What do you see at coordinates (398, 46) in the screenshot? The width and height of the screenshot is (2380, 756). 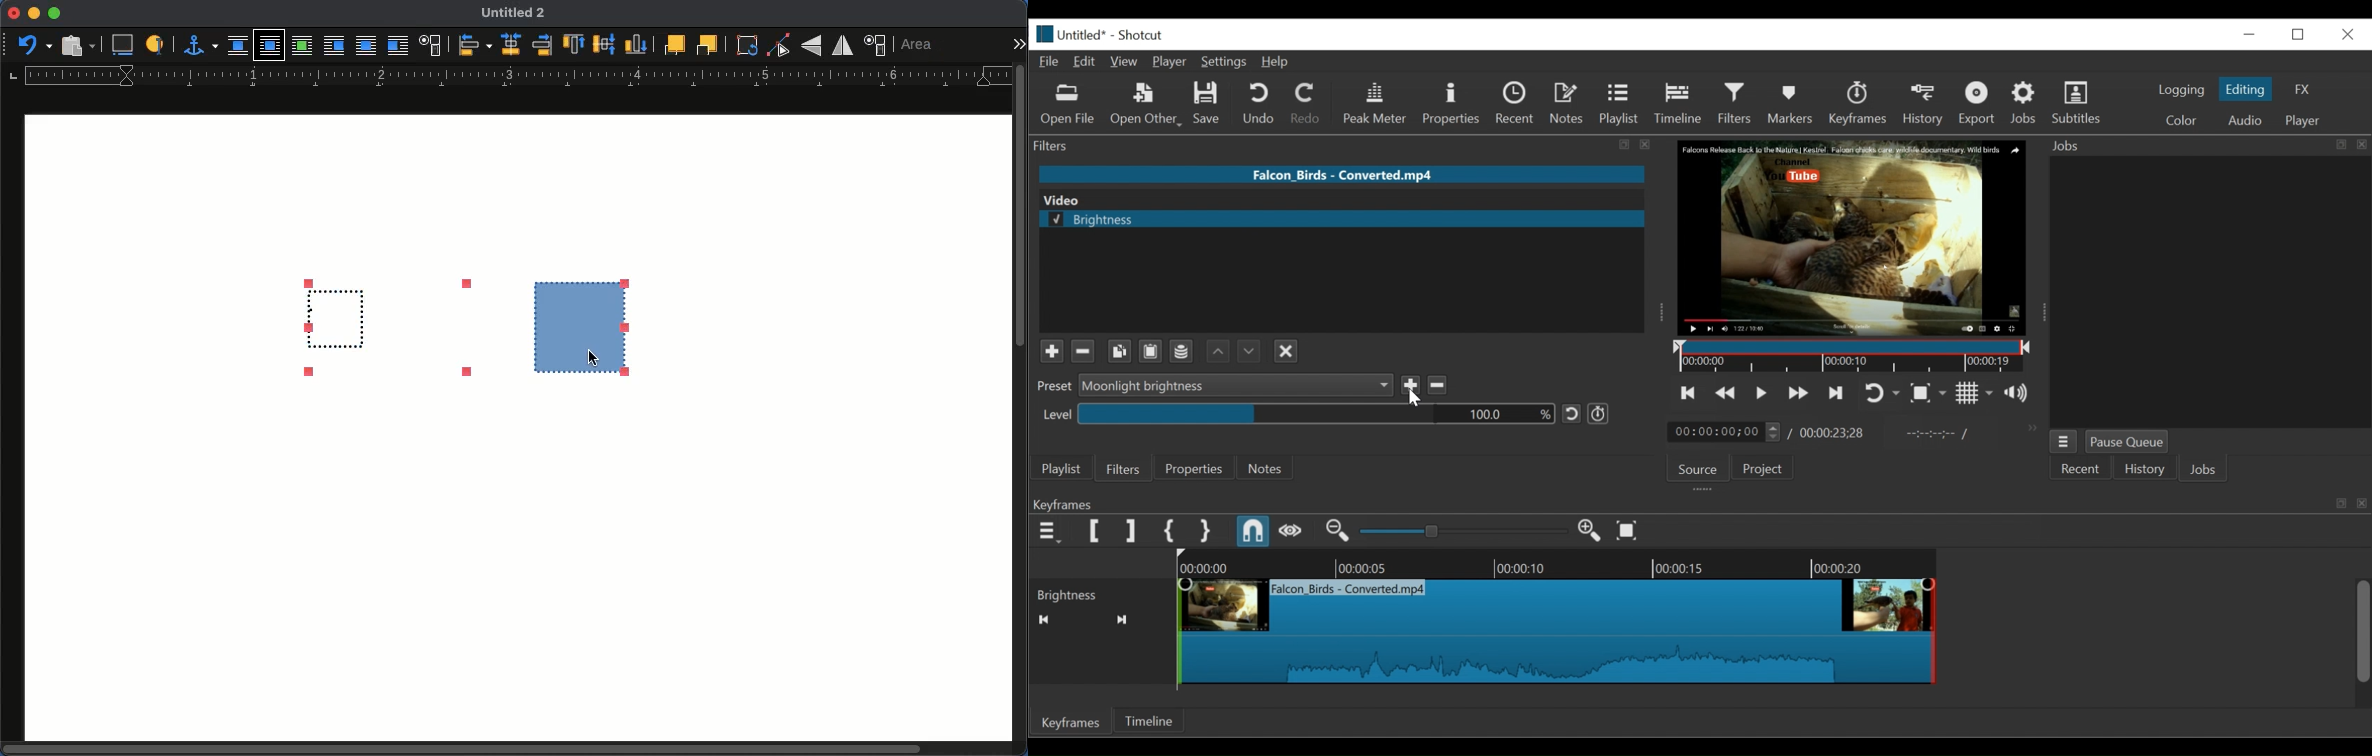 I see `after` at bounding box center [398, 46].